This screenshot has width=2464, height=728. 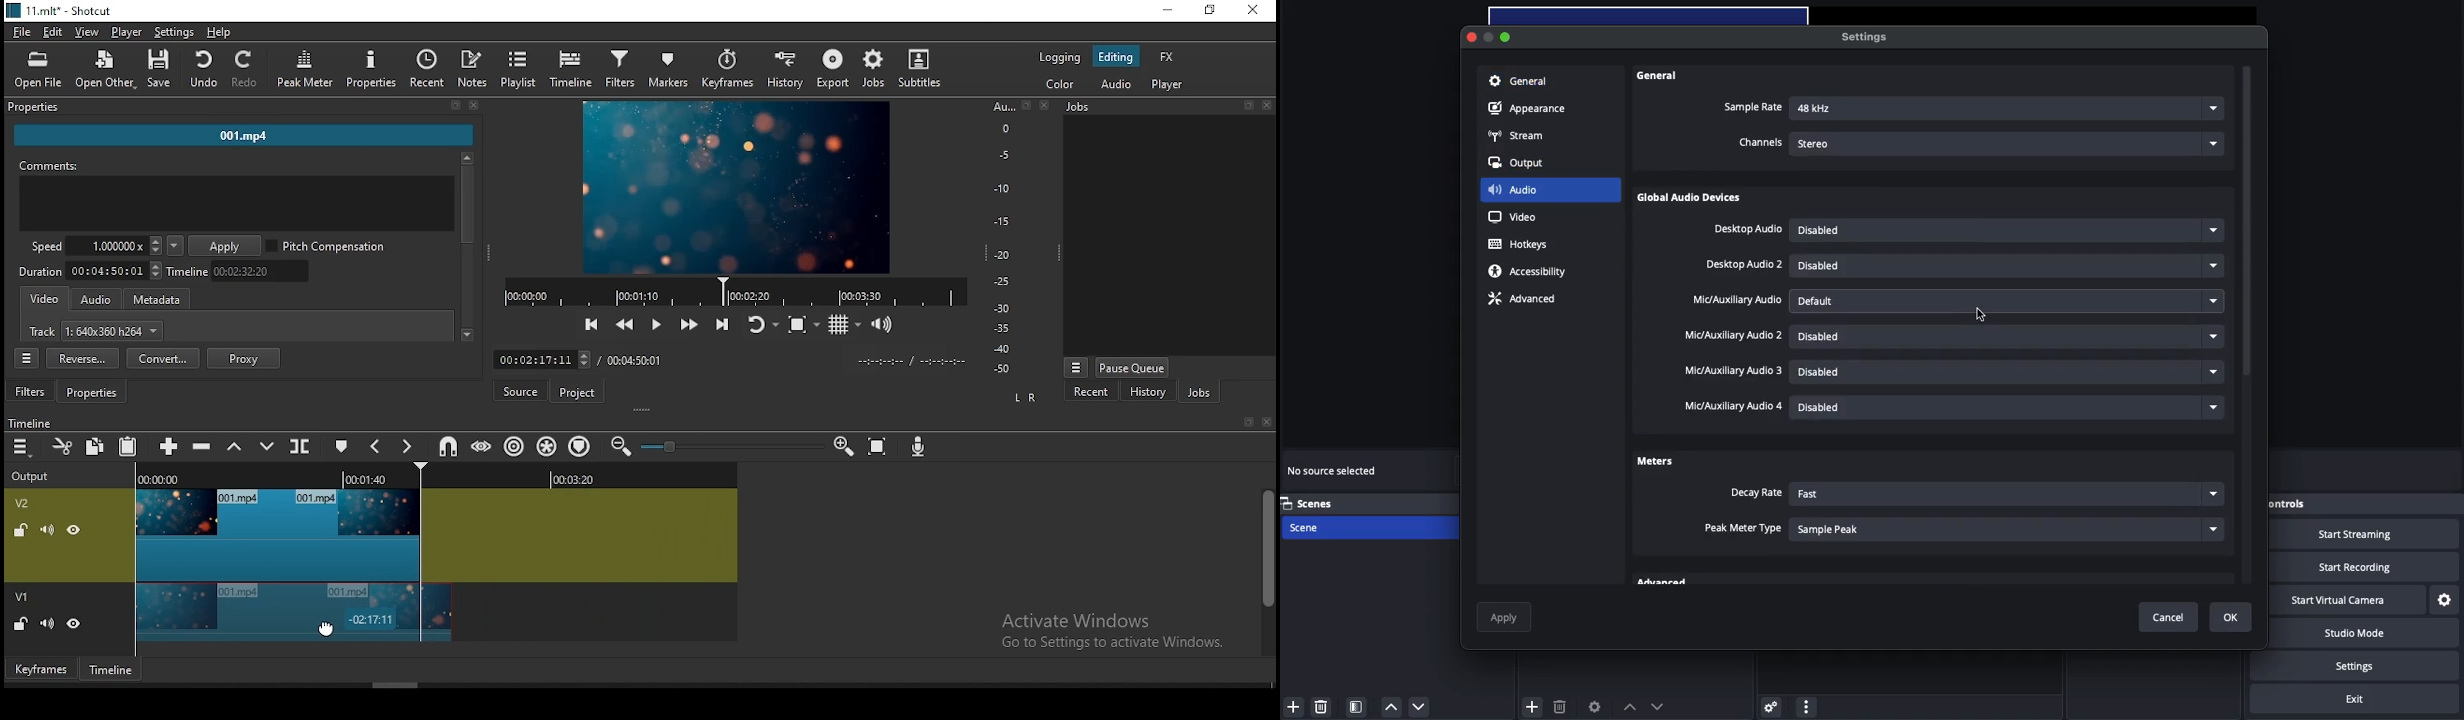 What do you see at coordinates (833, 69) in the screenshot?
I see `export` at bounding box center [833, 69].